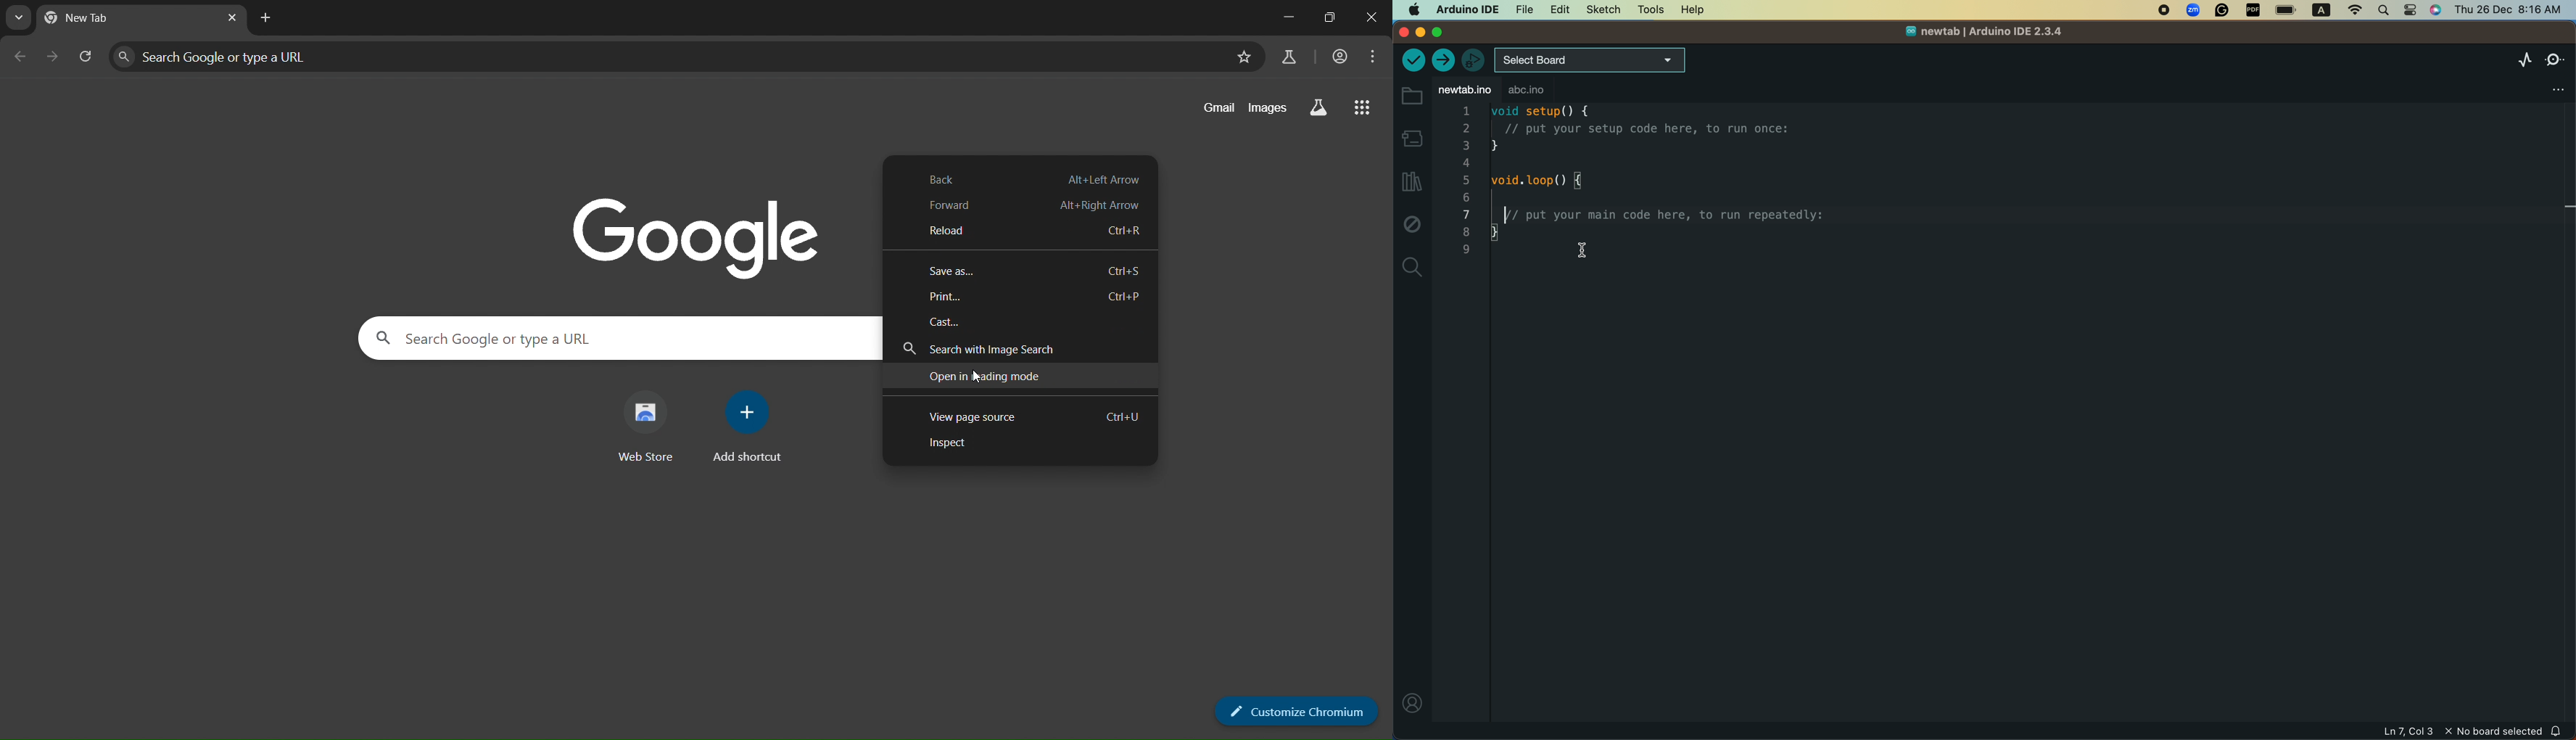 Image resolution: width=2576 pixels, height=756 pixels. What do you see at coordinates (1413, 62) in the screenshot?
I see `verify` at bounding box center [1413, 62].